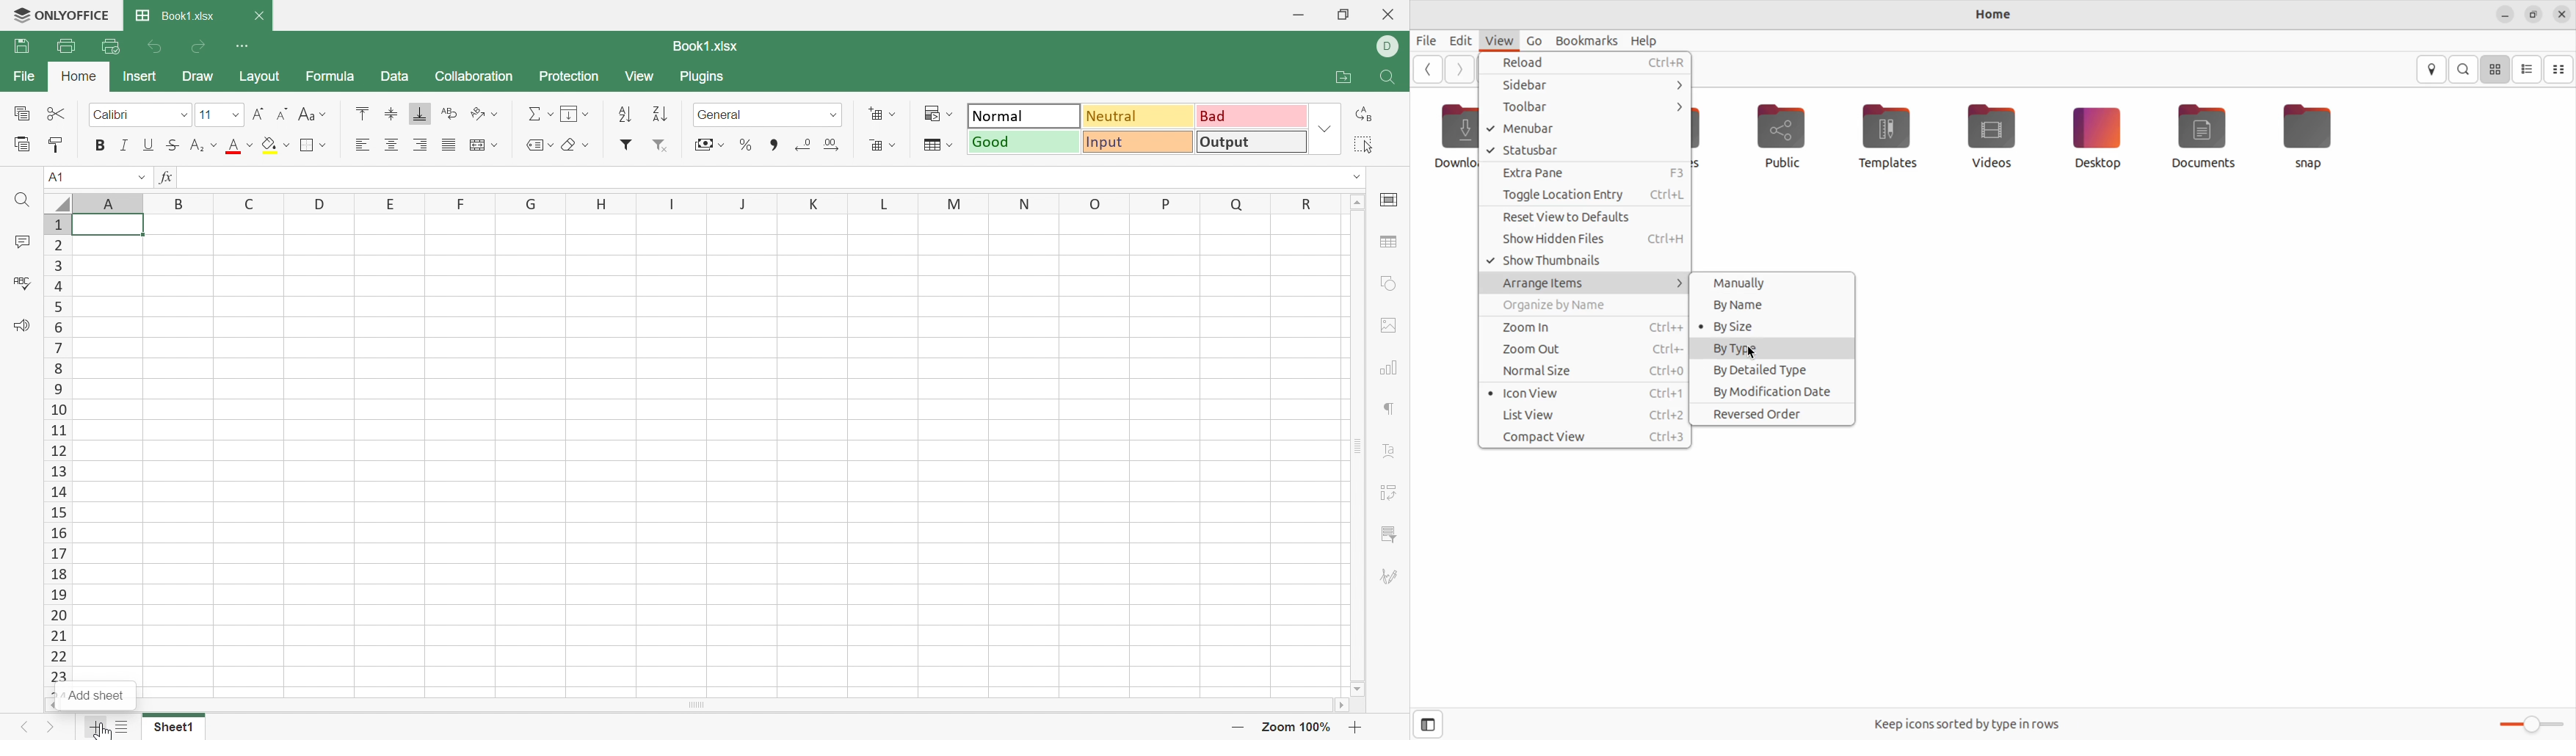  What do you see at coordinates (261, 76) in the screenshot?
I see `Layout` at bounding box center [261, 76].